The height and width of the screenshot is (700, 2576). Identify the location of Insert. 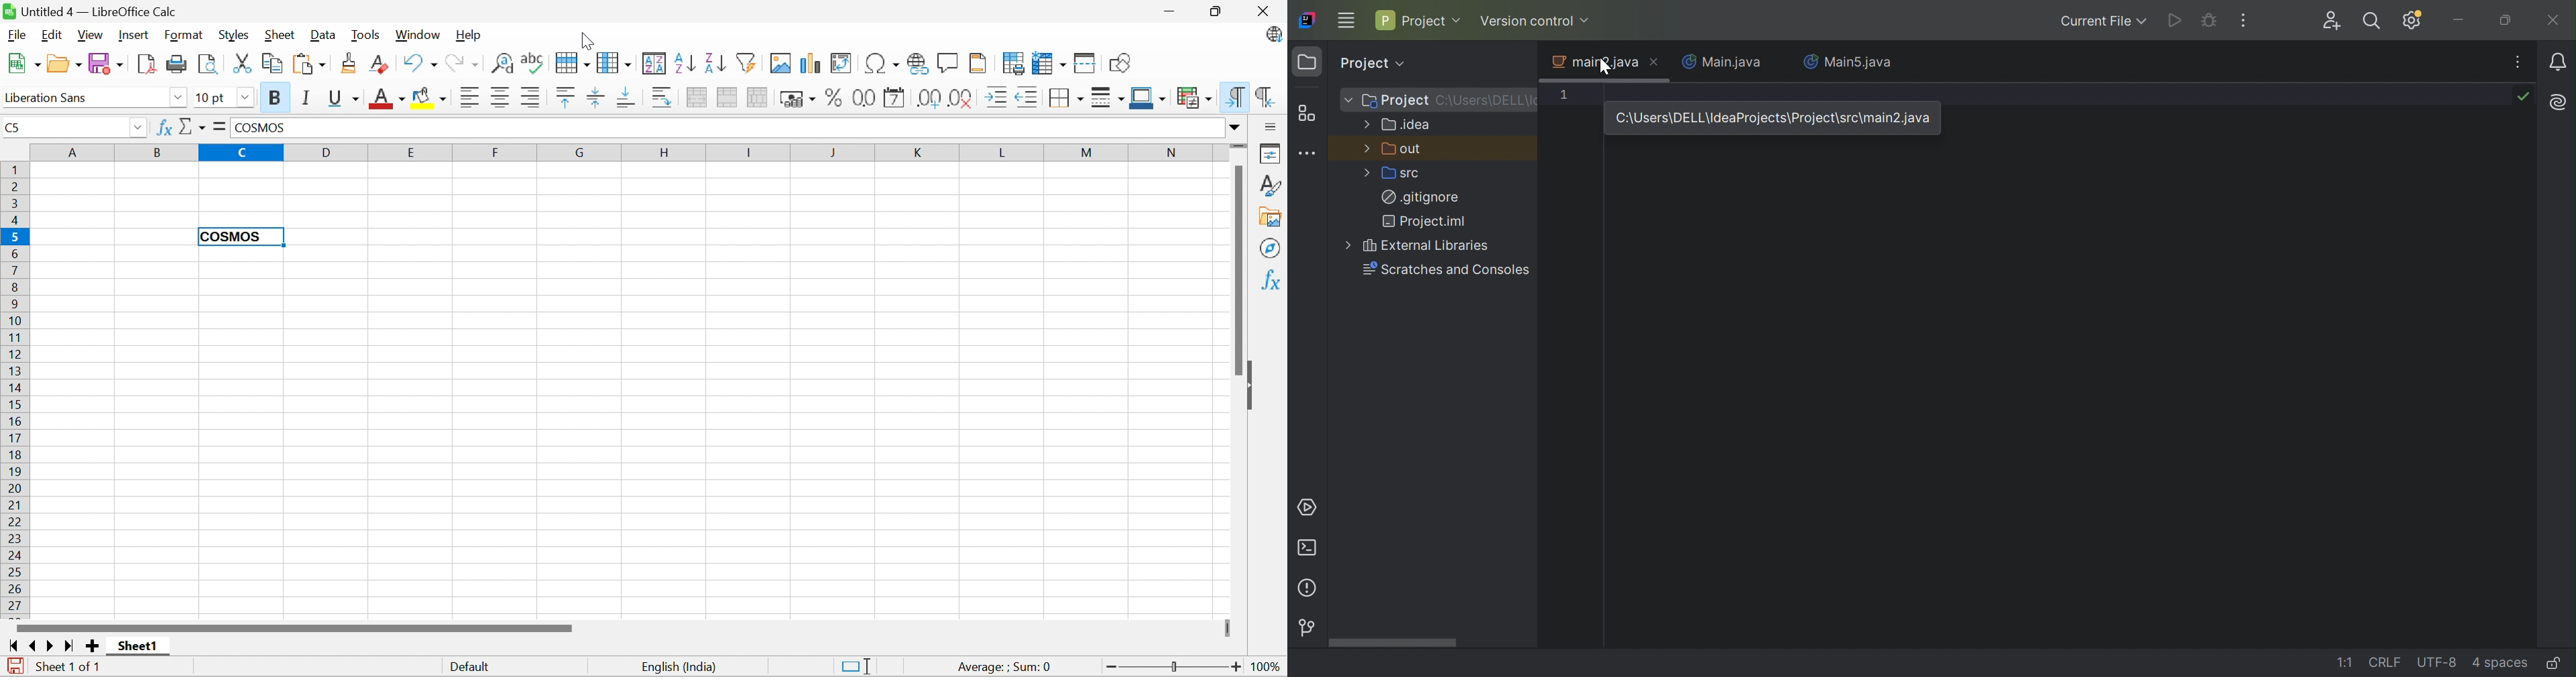
(135, 34).